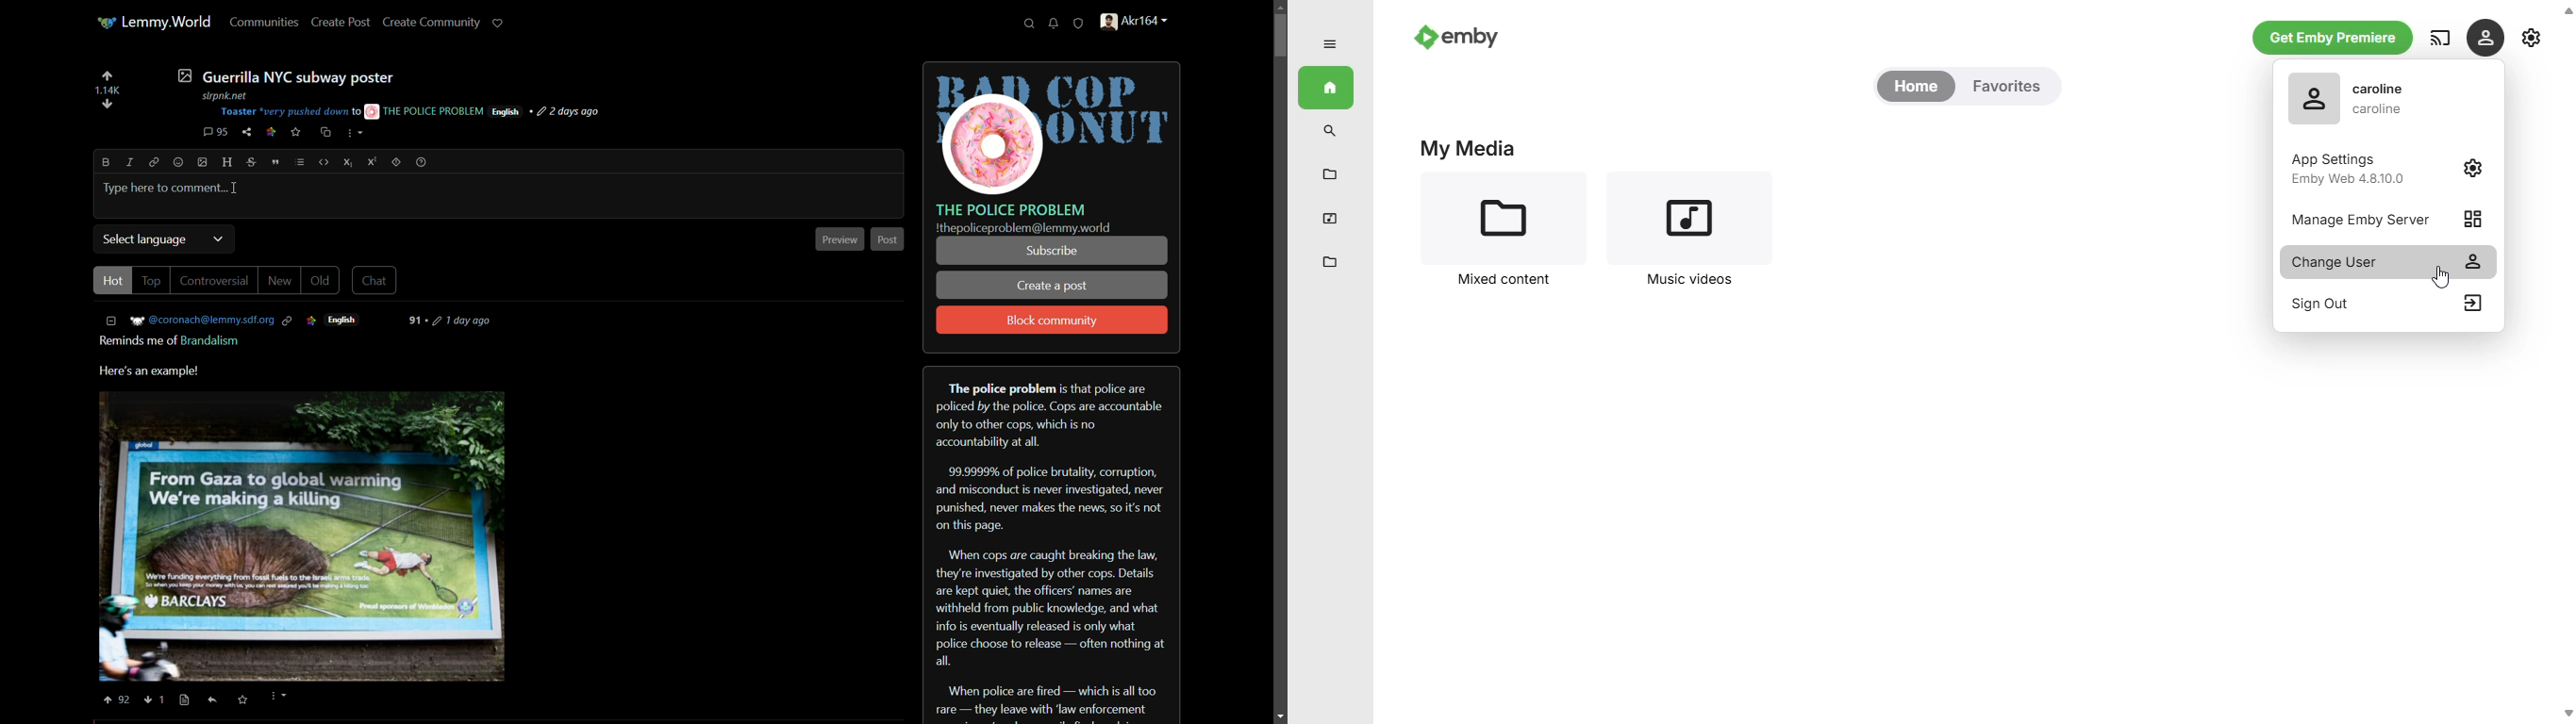  Describe the element at coordinates (1330, 263) in the screenshot. I see `metadata manager` at that location.